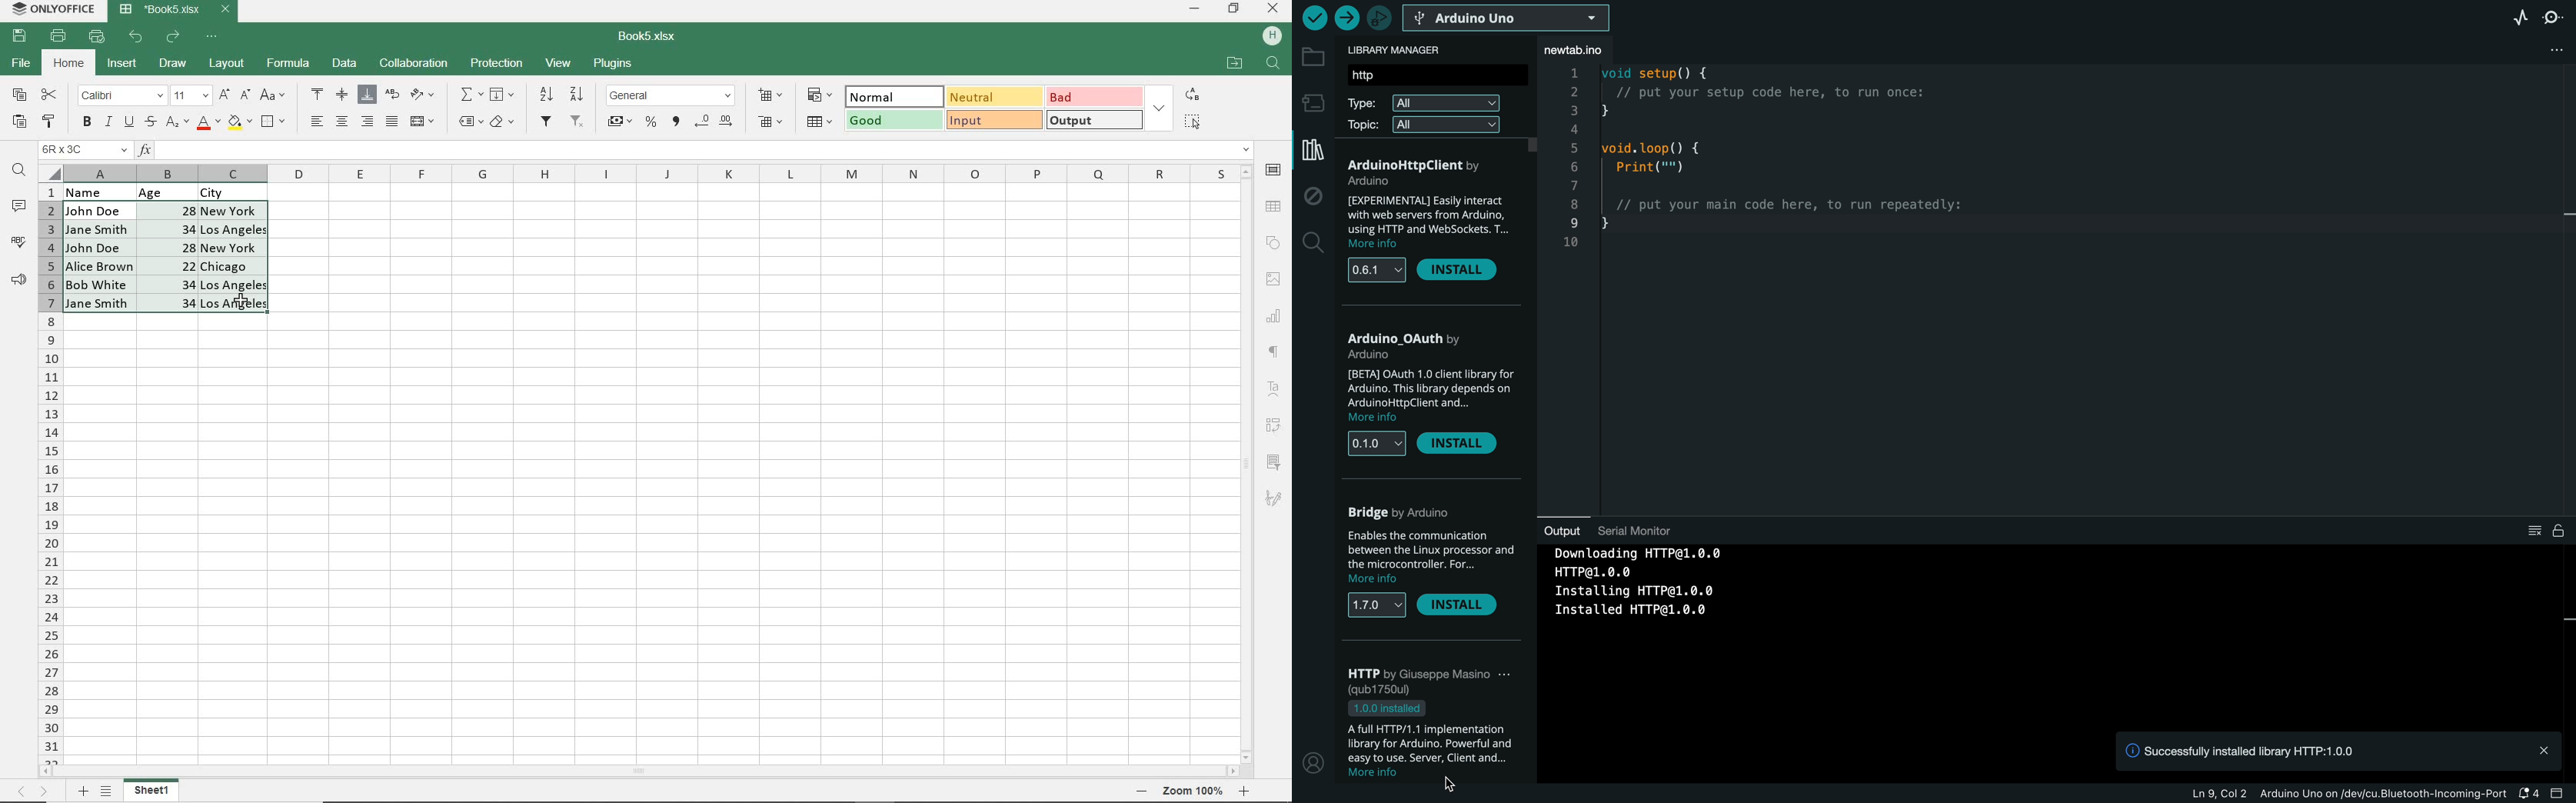 This screenshot has height=812, width=2576. Describe the element at coordinates (1428, 392) in the screenshot. I see `description` at that location.